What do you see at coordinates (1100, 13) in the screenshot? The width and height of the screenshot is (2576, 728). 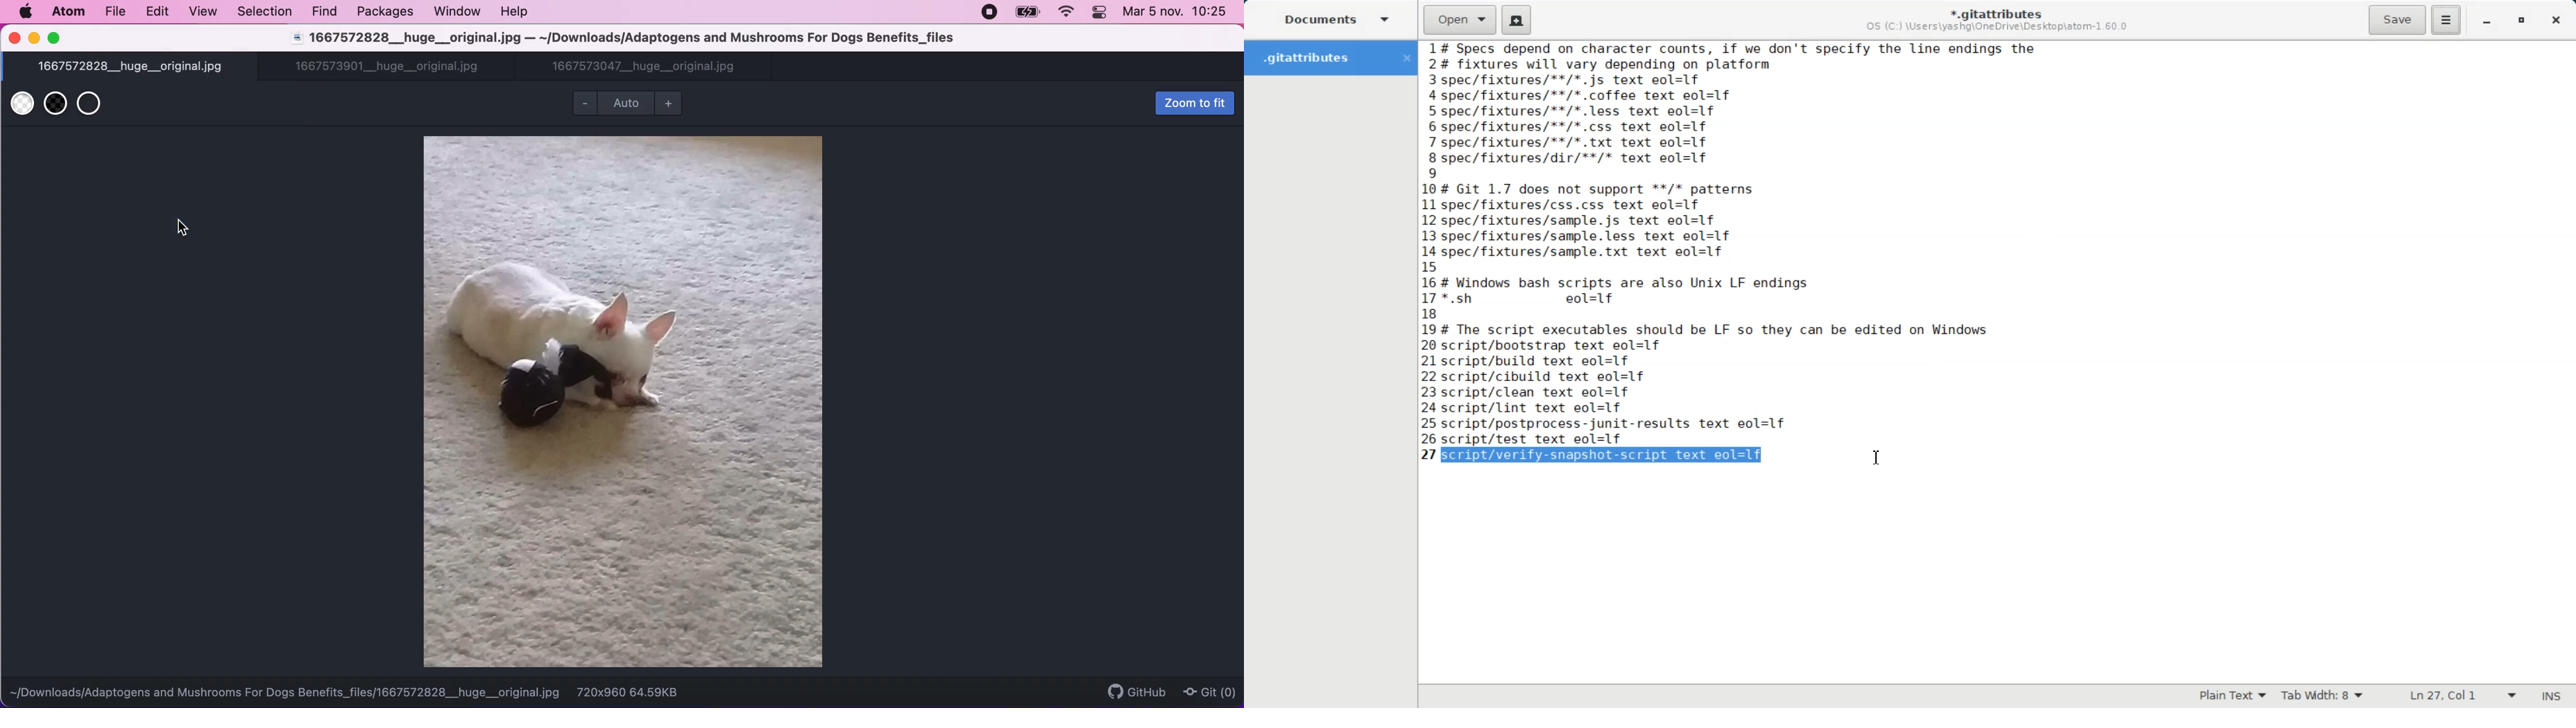 I see `panel control` at bounding box center [1100, 13].